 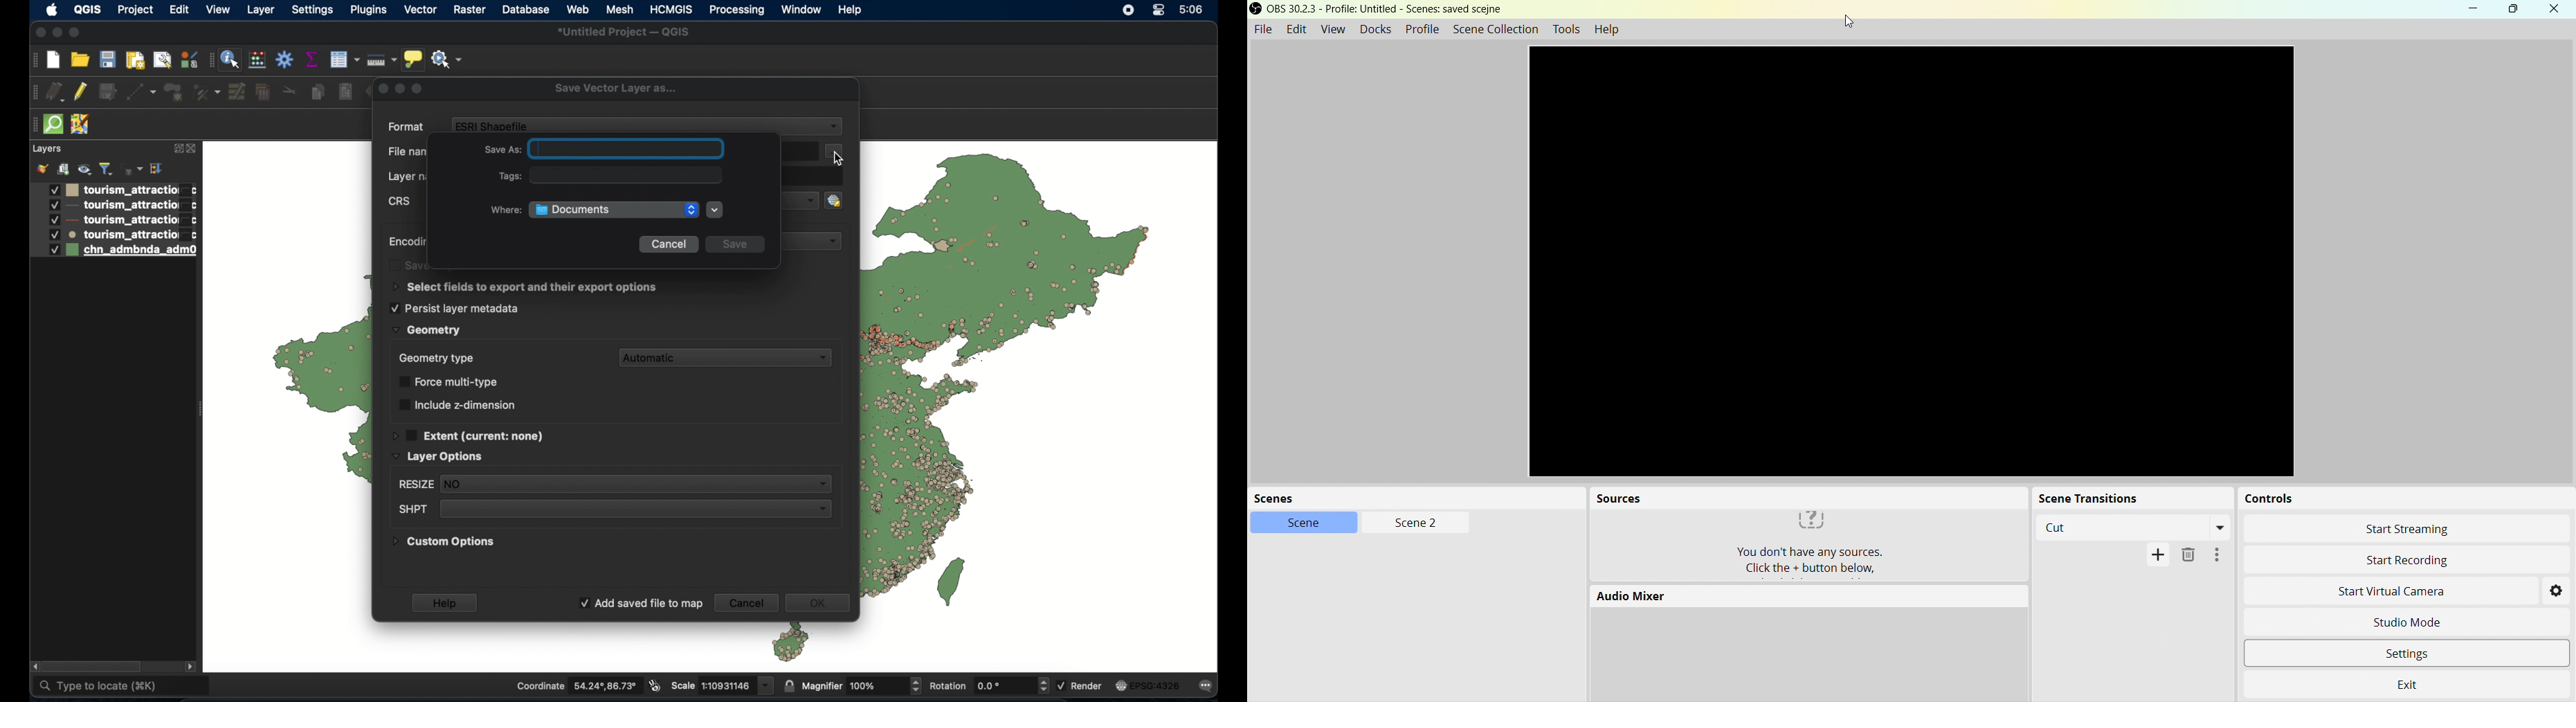 What do you see at coordinates (1331, 28) in the screenshot?
I see `View` at bounding box center [1331, 28].